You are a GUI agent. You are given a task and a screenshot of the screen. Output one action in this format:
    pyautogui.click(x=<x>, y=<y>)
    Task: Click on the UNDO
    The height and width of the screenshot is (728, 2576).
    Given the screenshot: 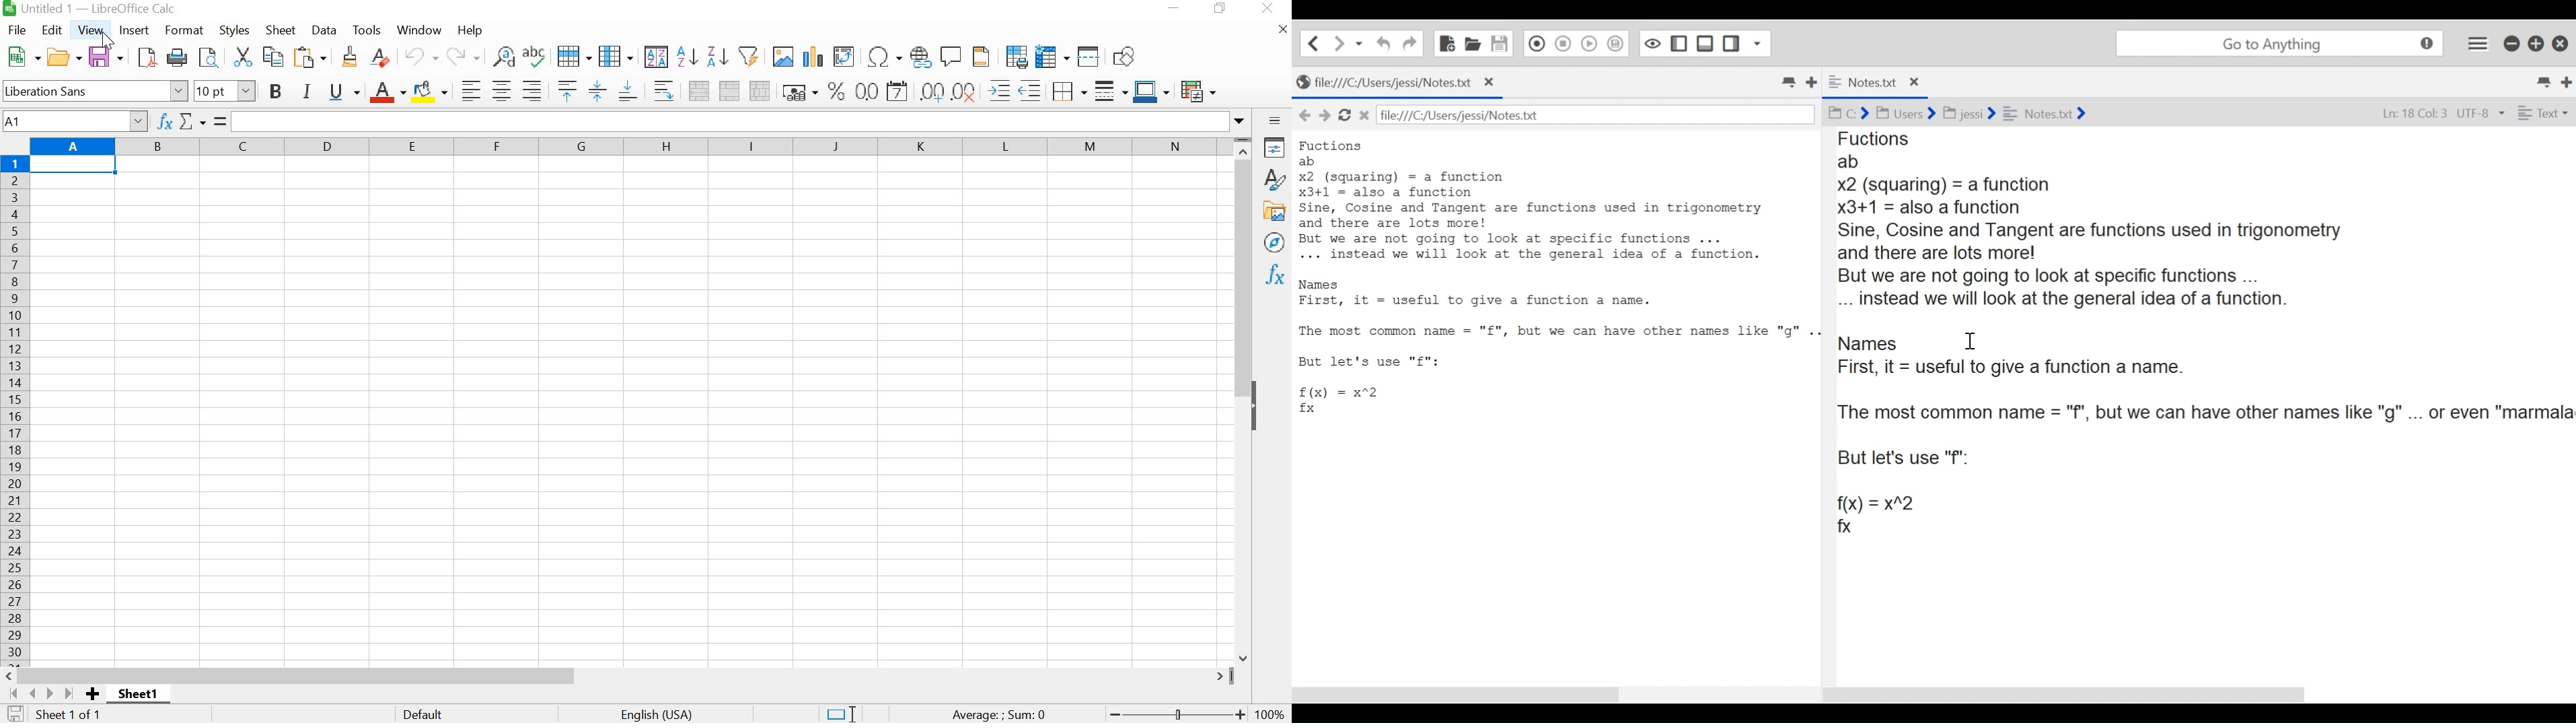 What is the action you would take?
    pyautogui.click(x=422, y=57)
    